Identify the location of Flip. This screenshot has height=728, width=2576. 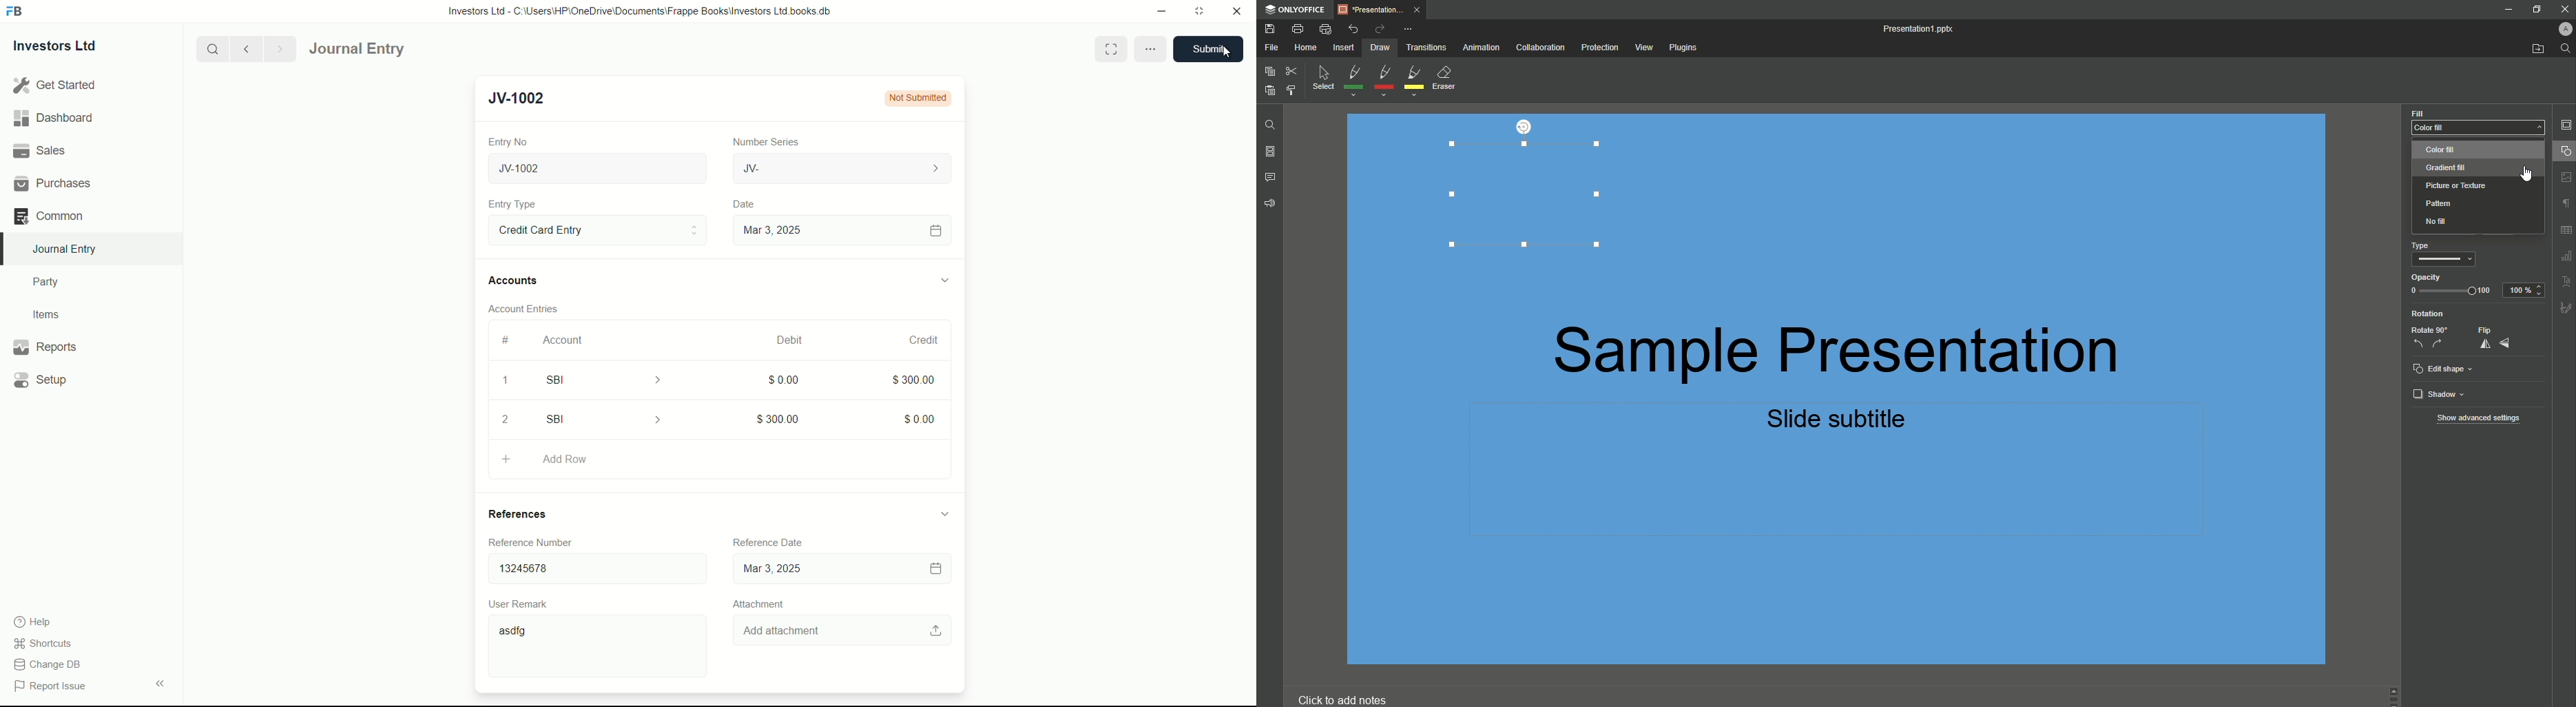
(2496, 338).